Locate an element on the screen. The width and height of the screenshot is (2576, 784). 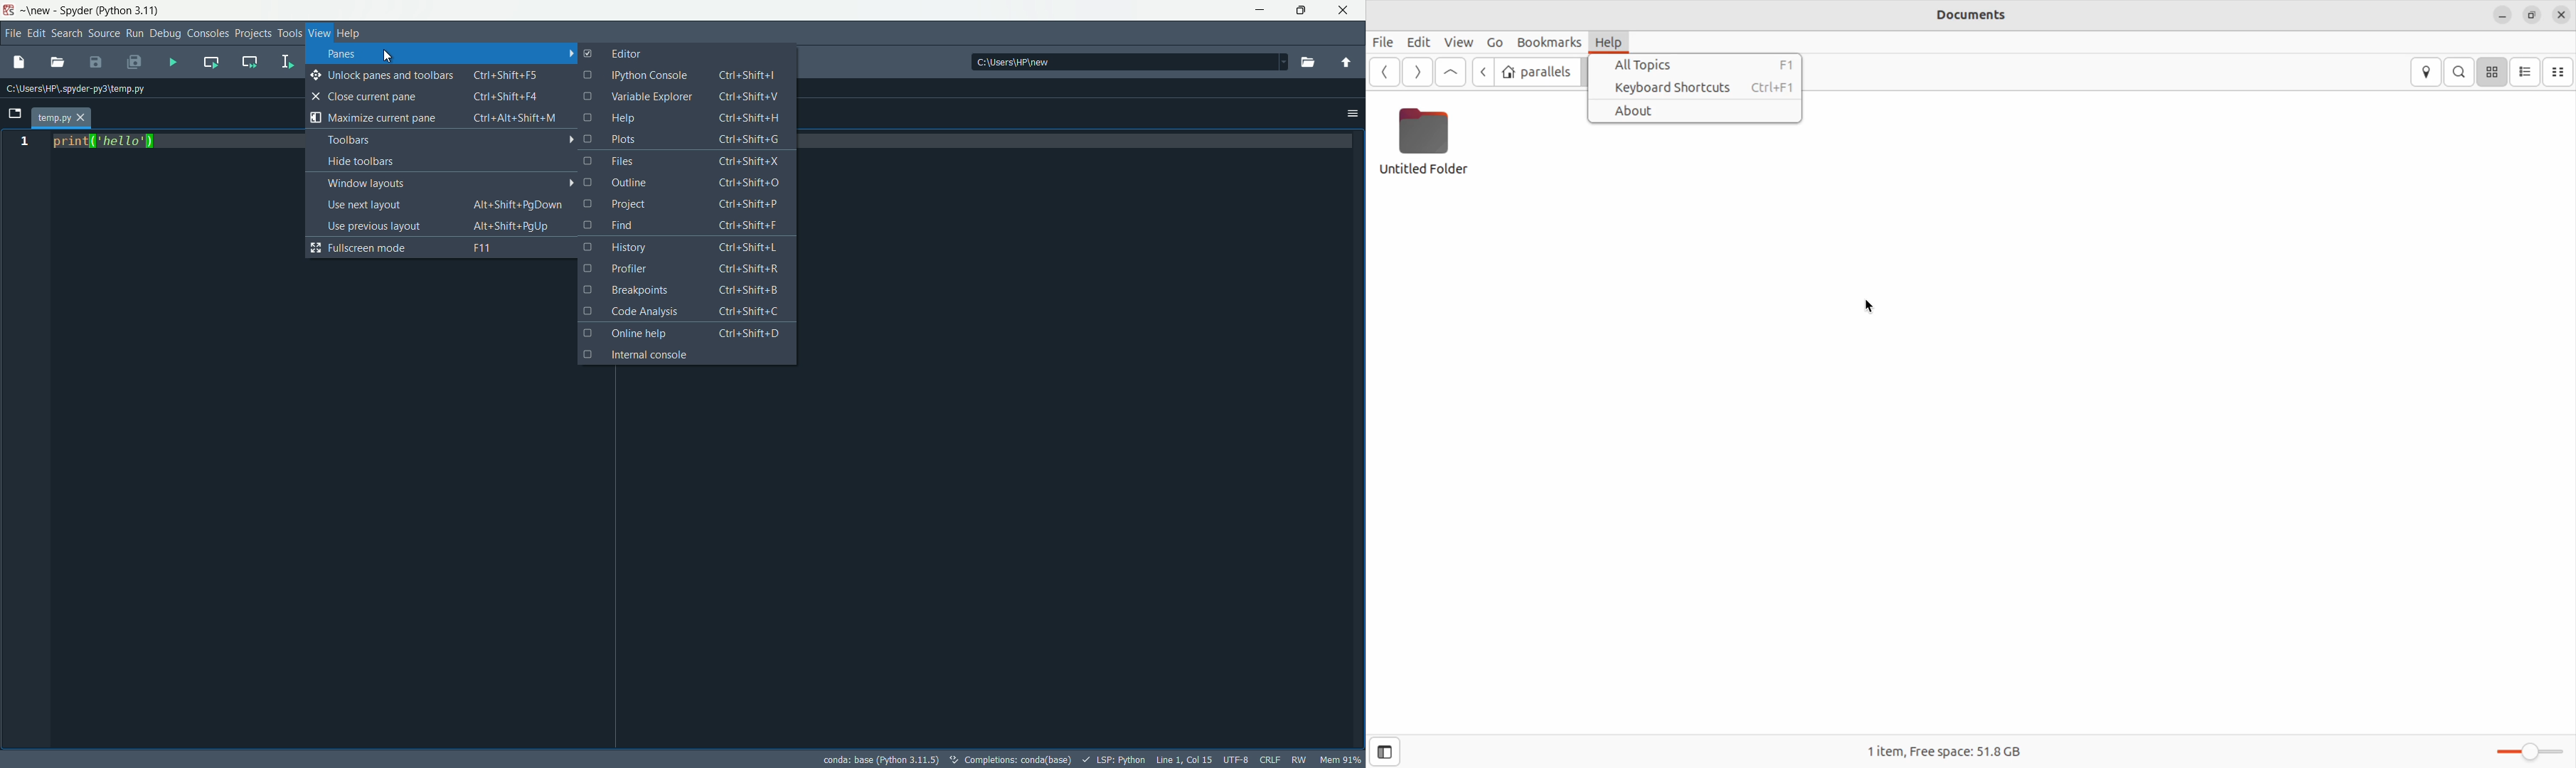
help is located at coordinates (1612, 43).